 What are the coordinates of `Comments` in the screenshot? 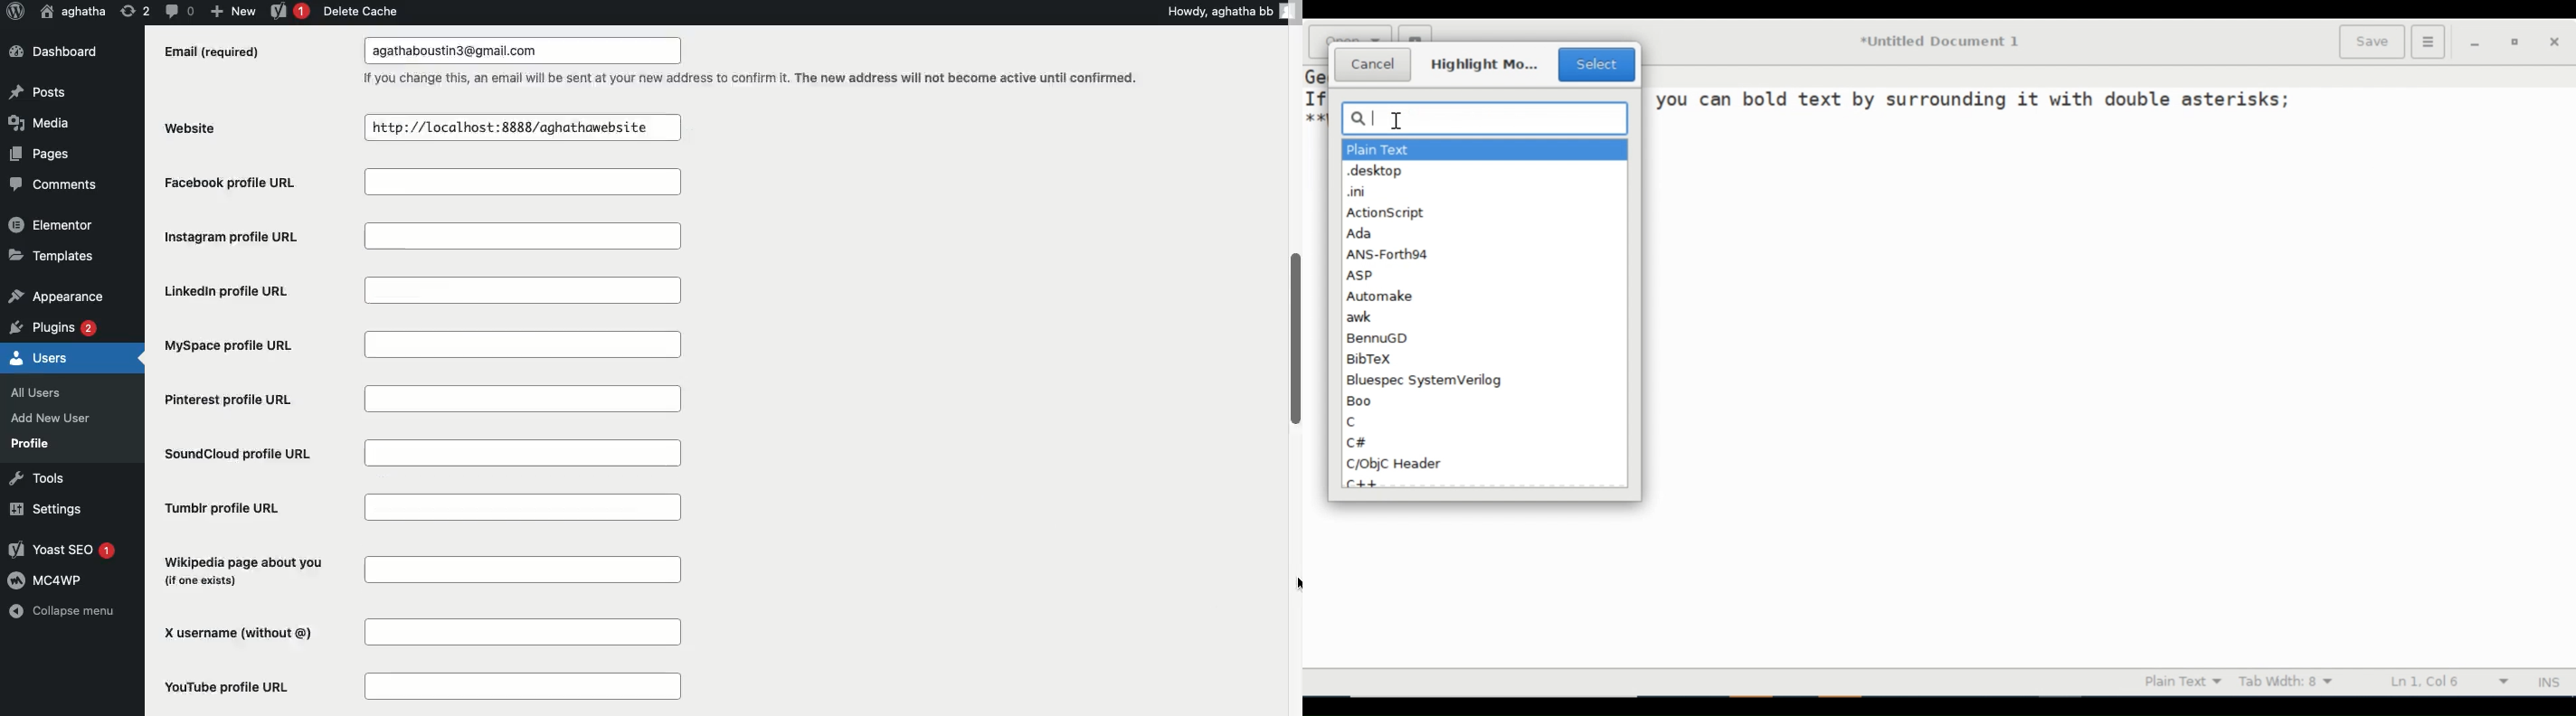 It's located at (54, 185).